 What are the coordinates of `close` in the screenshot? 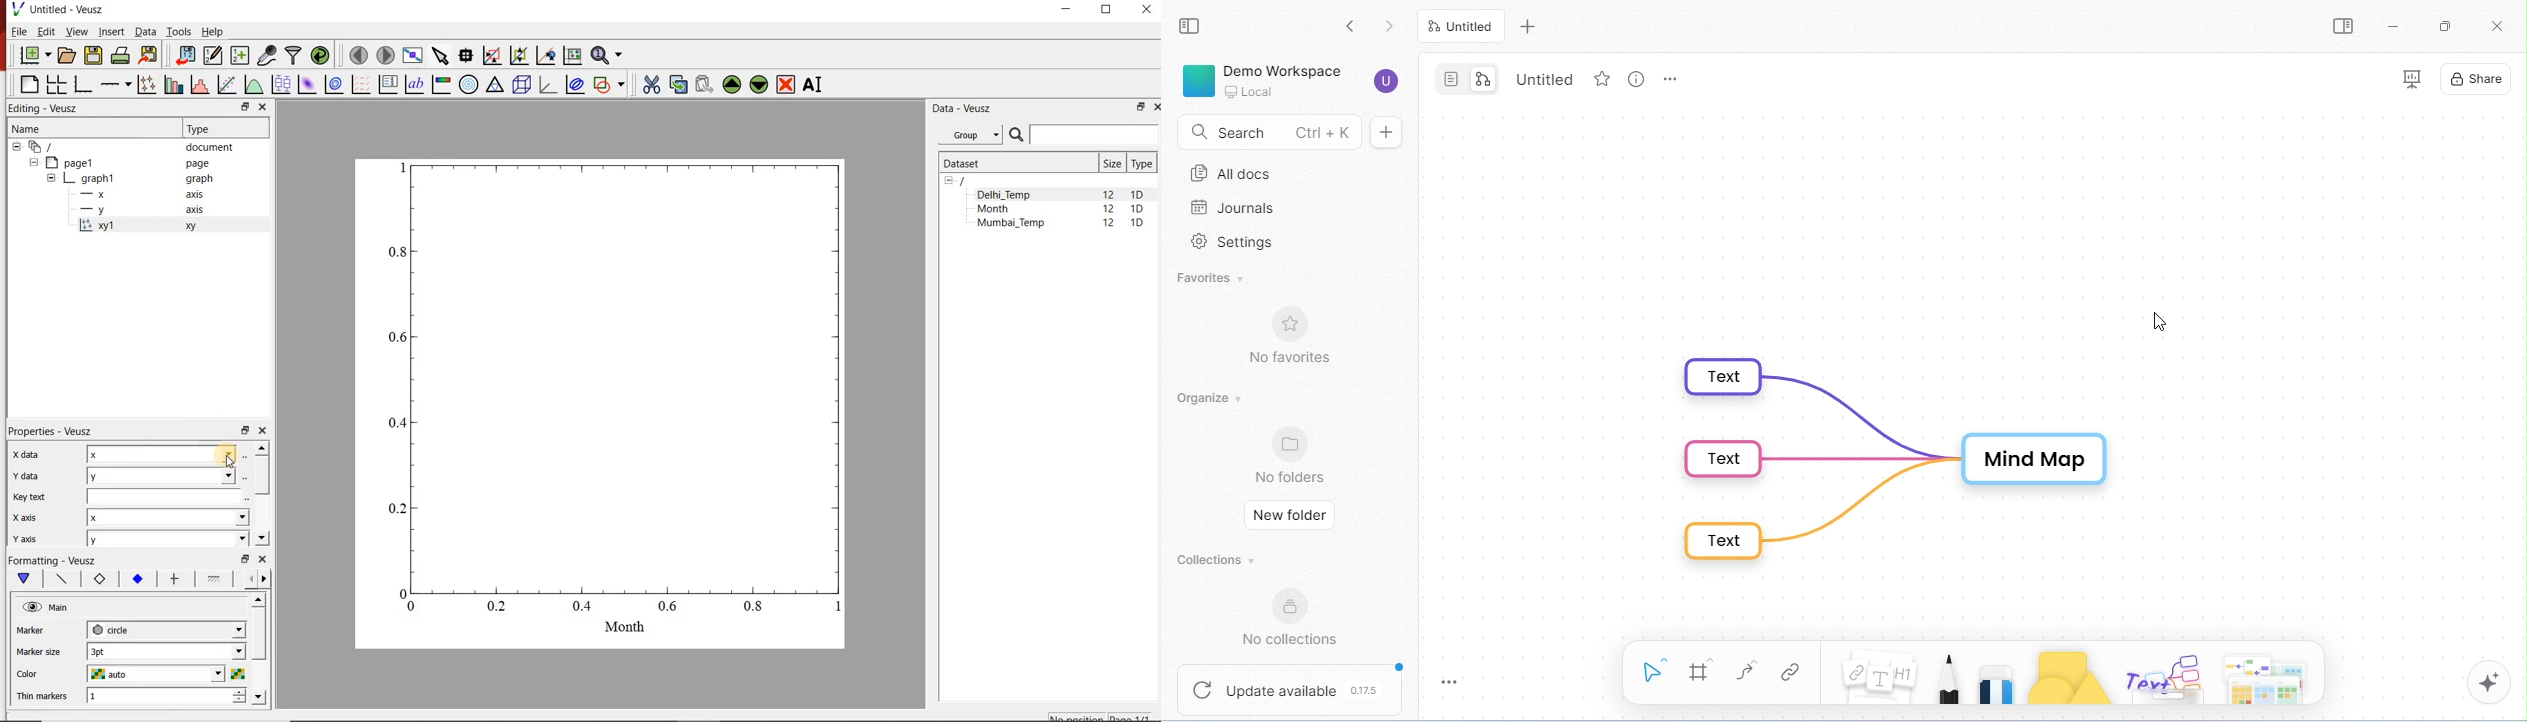 It's located at (261, 431).